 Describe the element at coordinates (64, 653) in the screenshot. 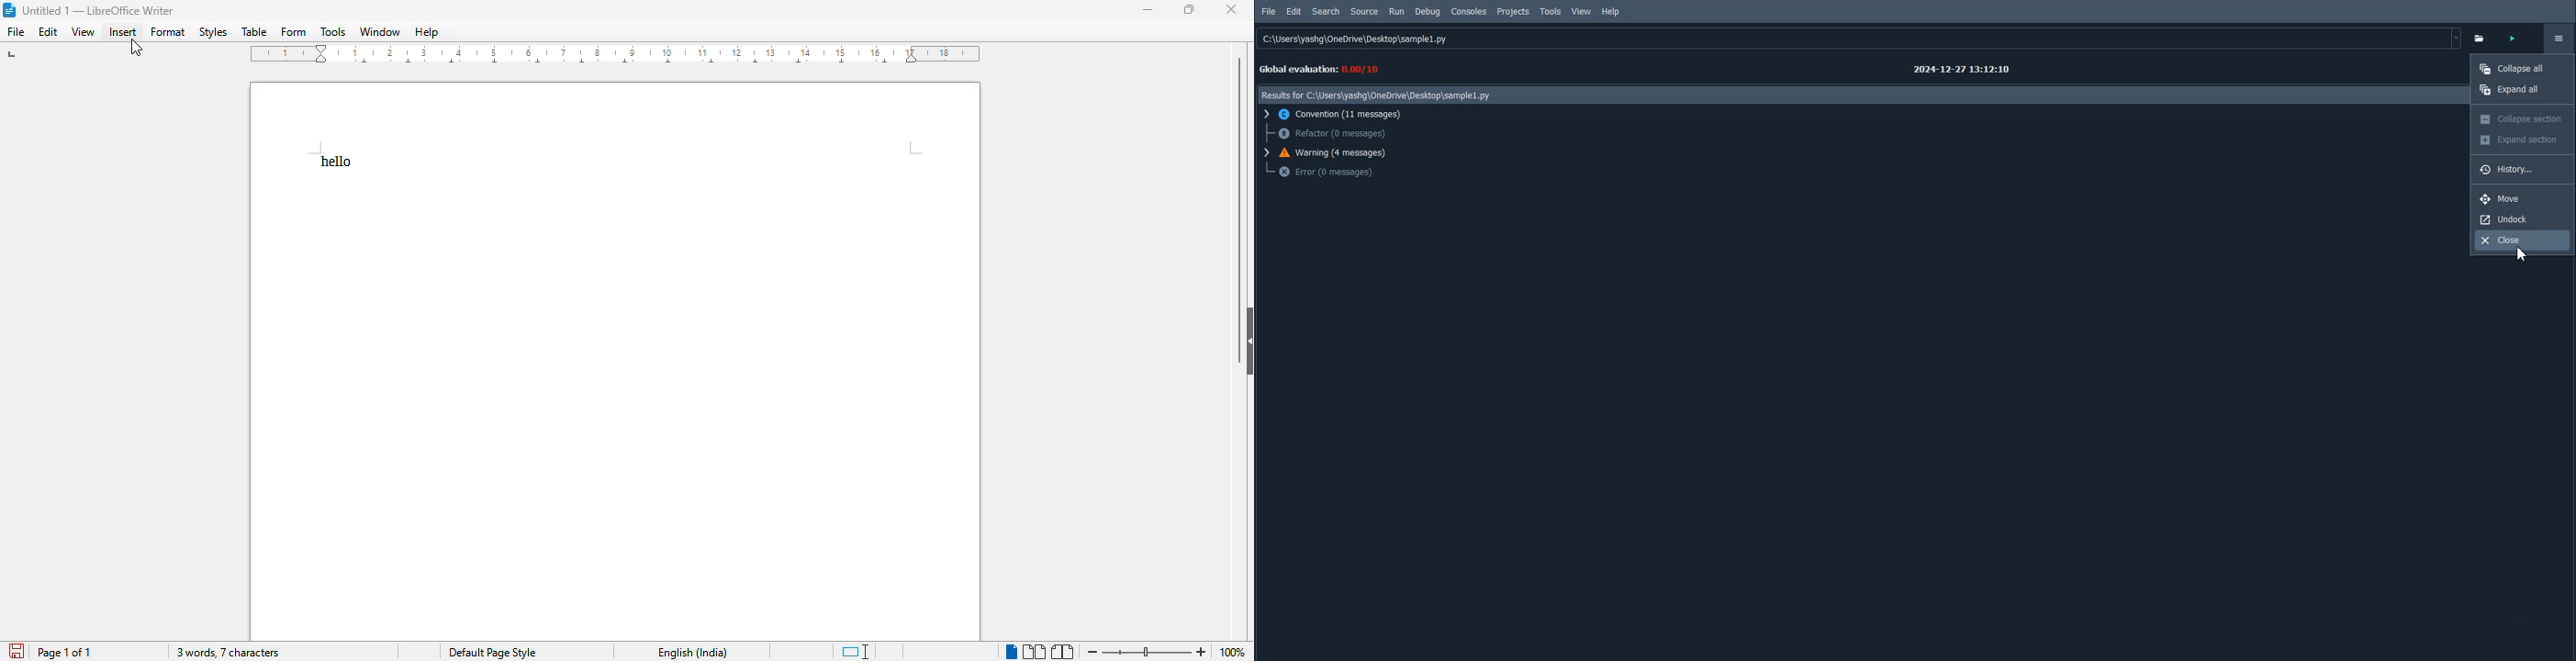

I see `page 1 of 1` at that location.